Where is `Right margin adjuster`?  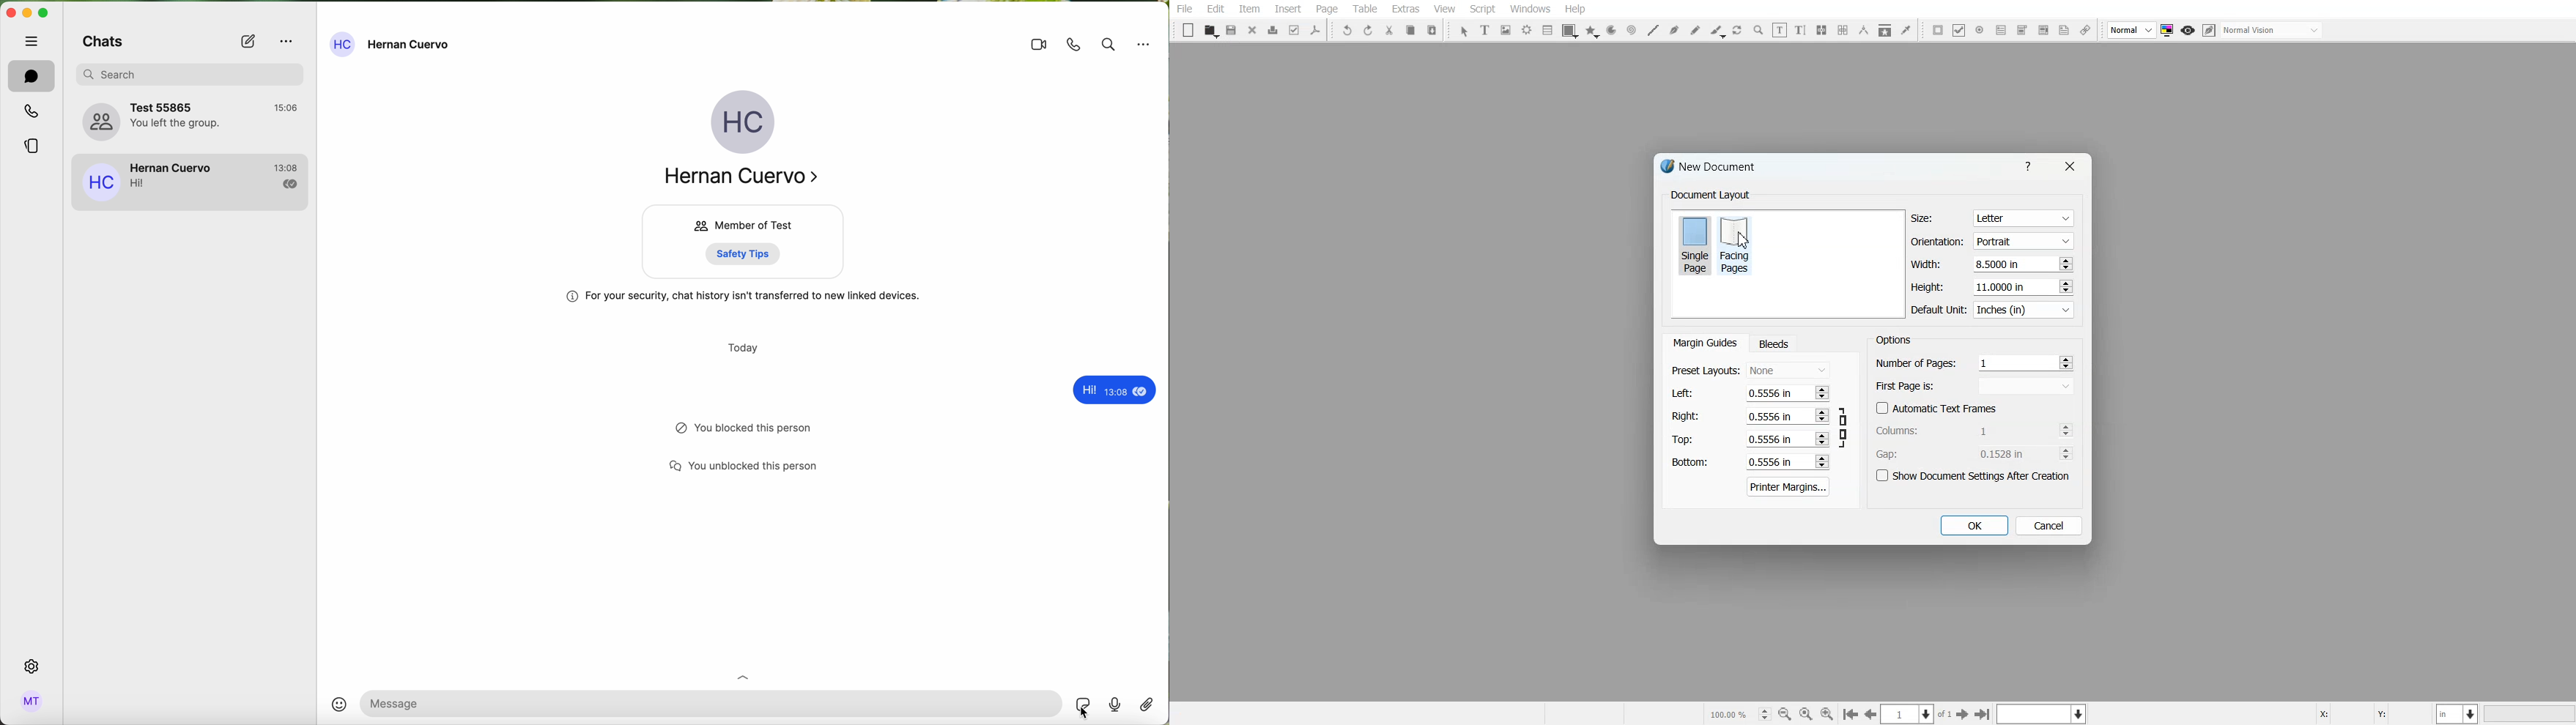 Right margin adjuster is located at coordinates (1751, 416).